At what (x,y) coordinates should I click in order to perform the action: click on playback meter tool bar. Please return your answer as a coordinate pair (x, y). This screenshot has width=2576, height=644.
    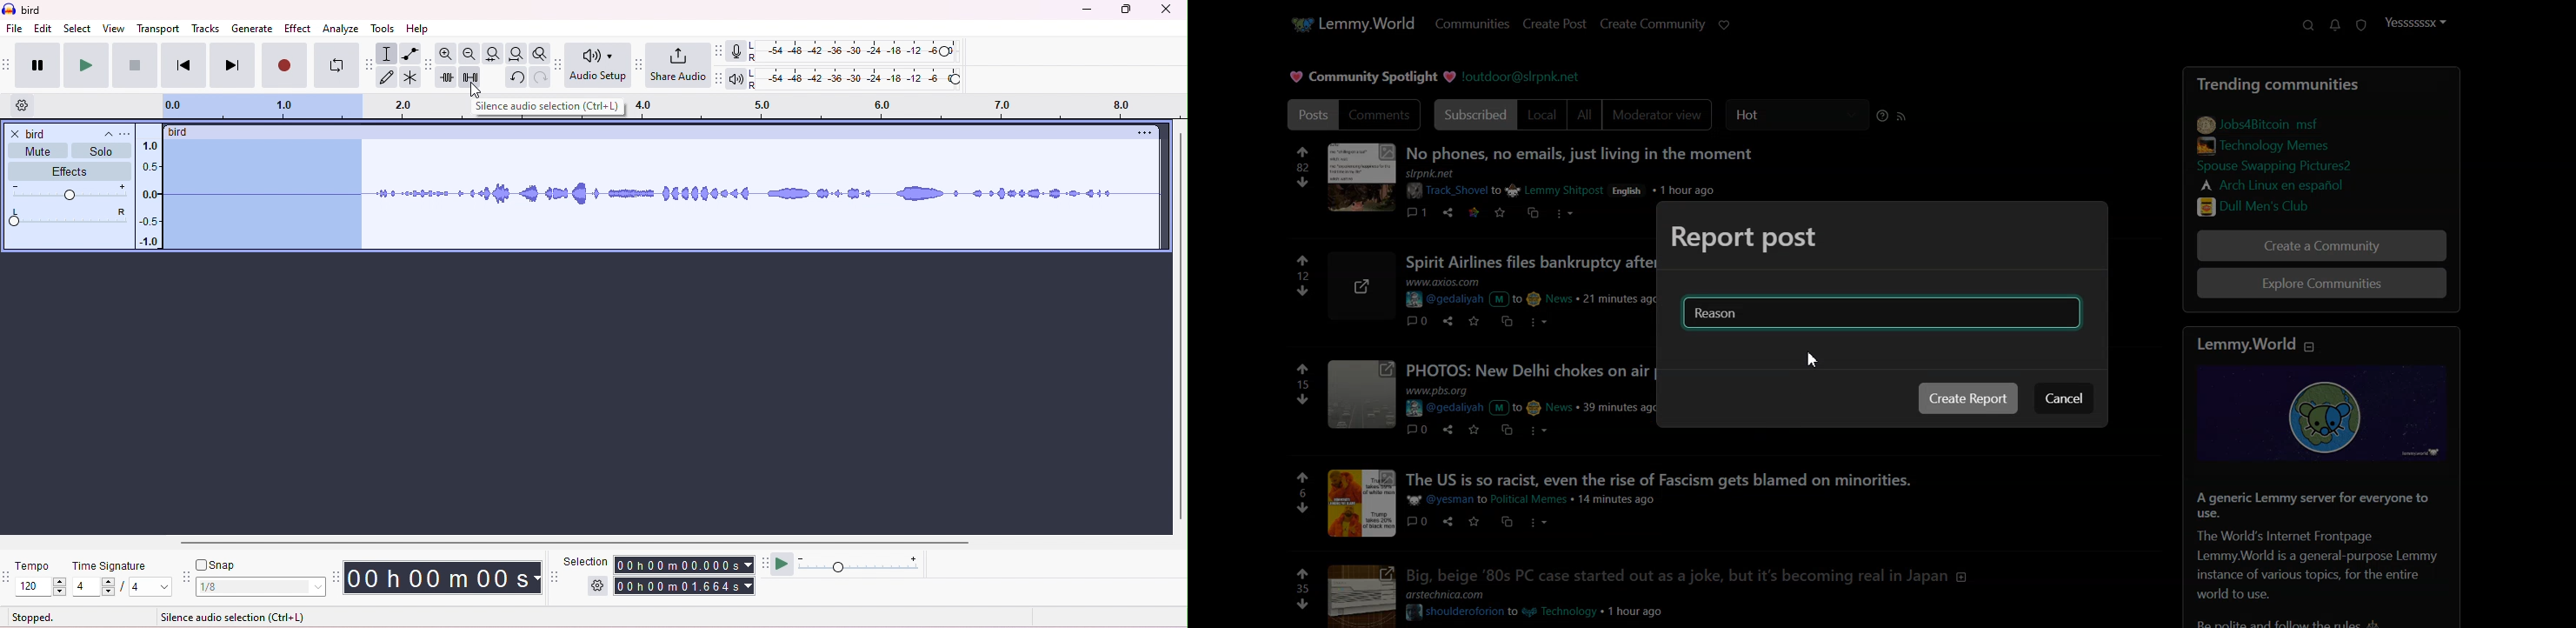
    Looking at the image, I should click on (722, 78).